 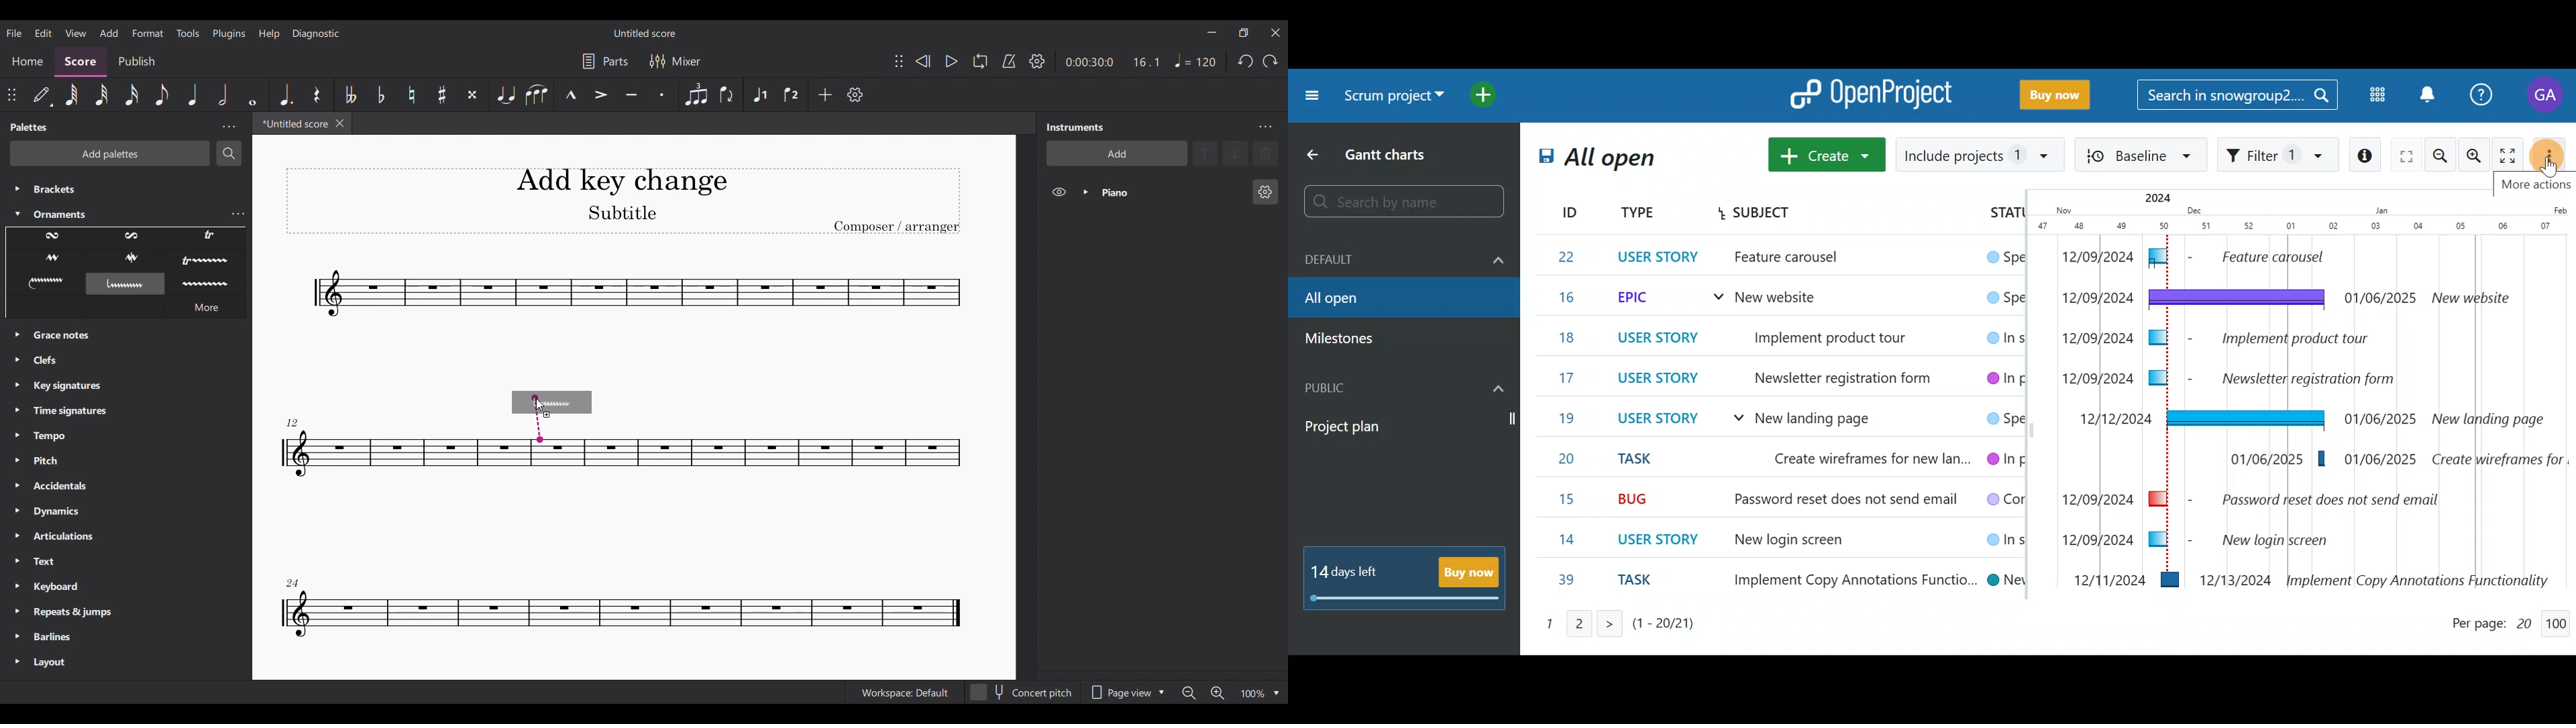 What do you see at coordinates (109, 32) in the screenshot?
I see `Add menu` at bounding box center [109, 32].